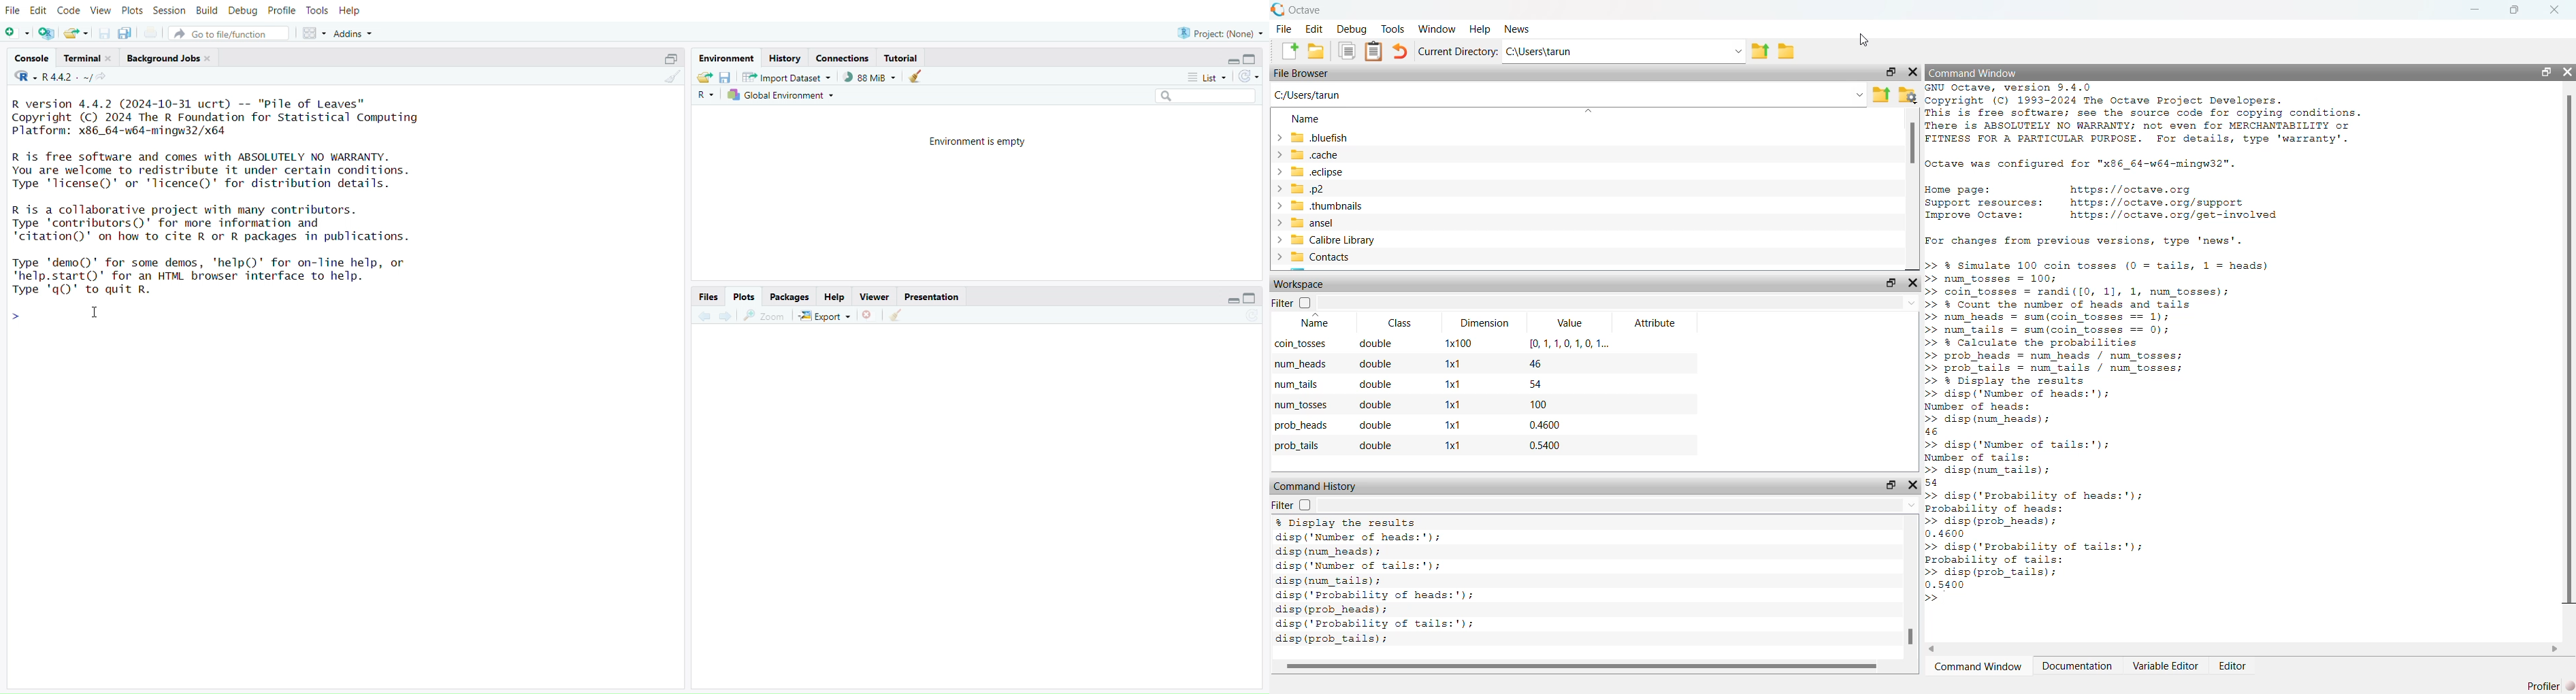 The image size is (2576, 700). What do you see at coordinates (834, 297) in the screenshot?
I see `help` at bounding box center [834, 297].